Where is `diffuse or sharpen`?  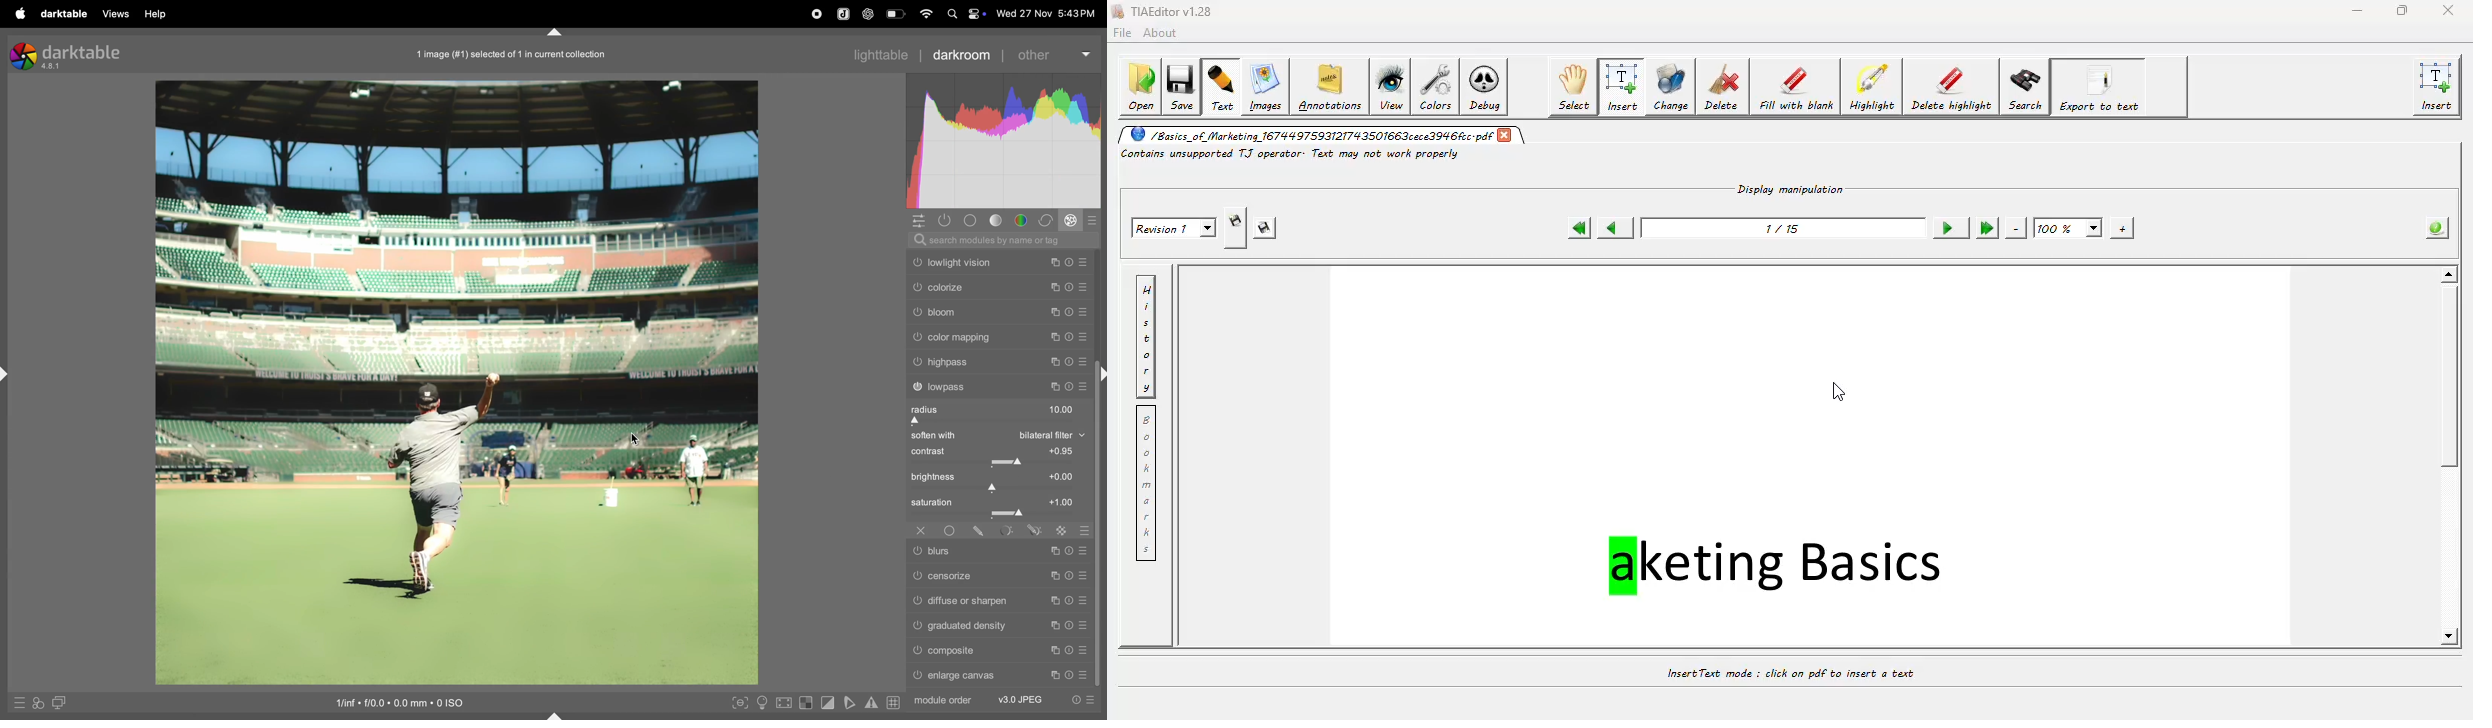 diffuse or sharpen is located at coordinates (1000, 601).